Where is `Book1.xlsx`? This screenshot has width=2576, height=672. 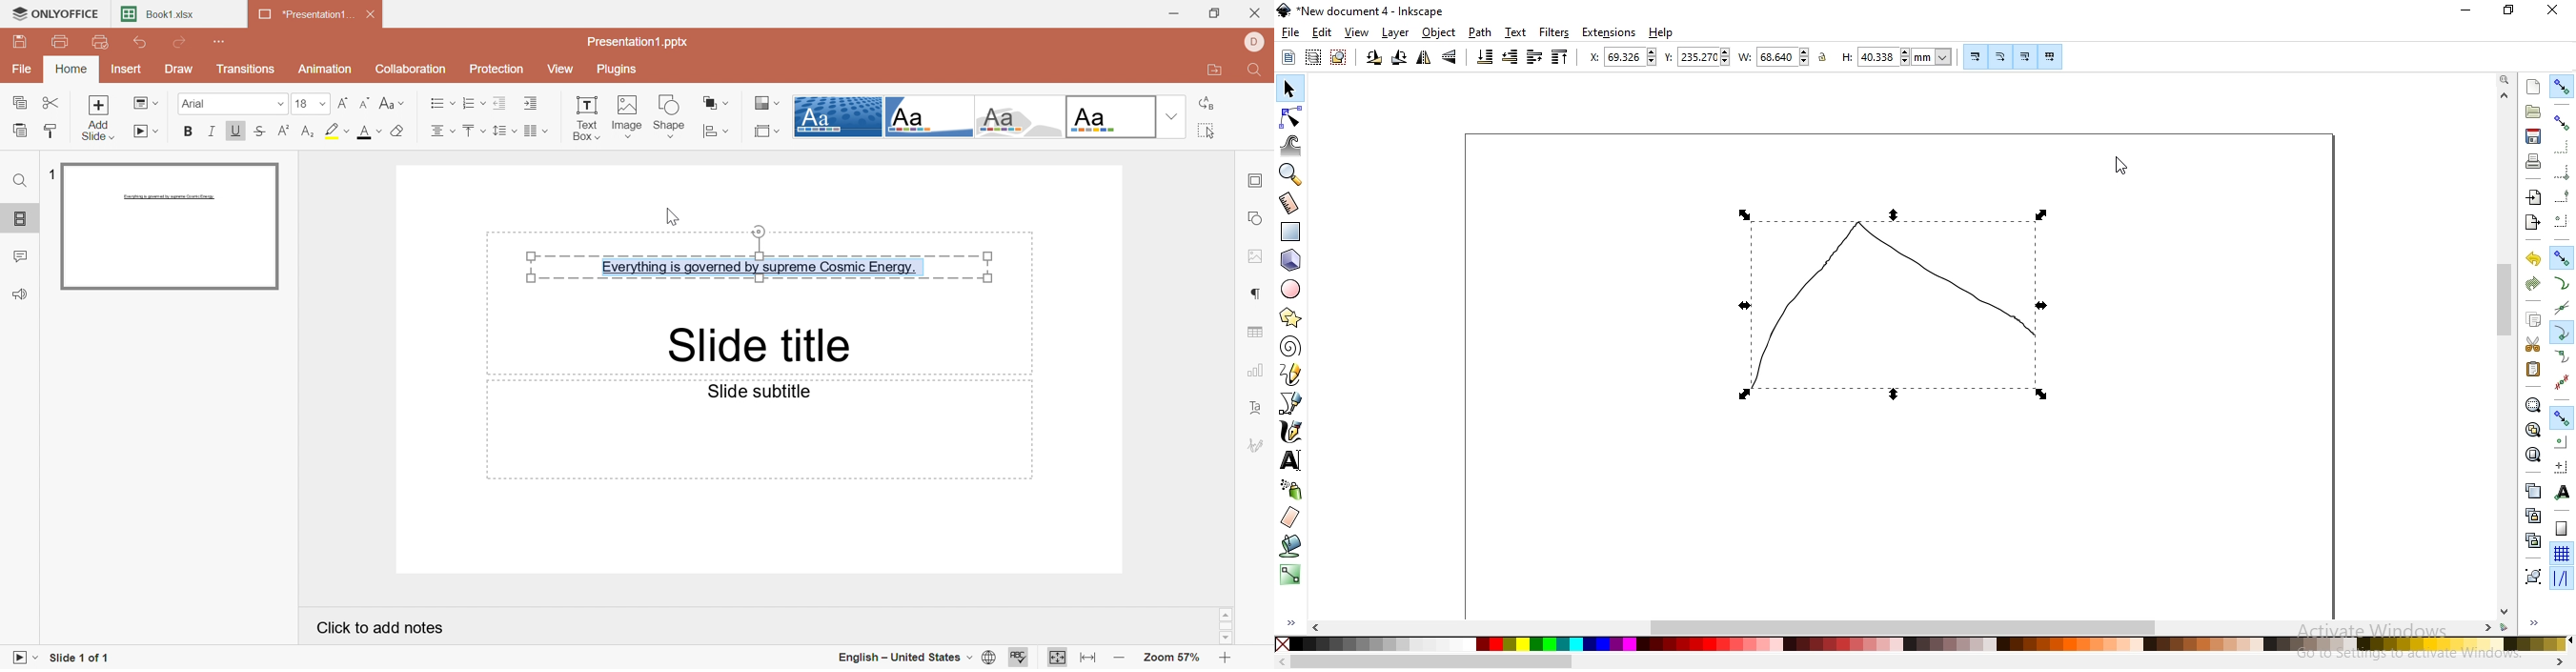
Book1.xlsx is located at coordinates (158, 15).